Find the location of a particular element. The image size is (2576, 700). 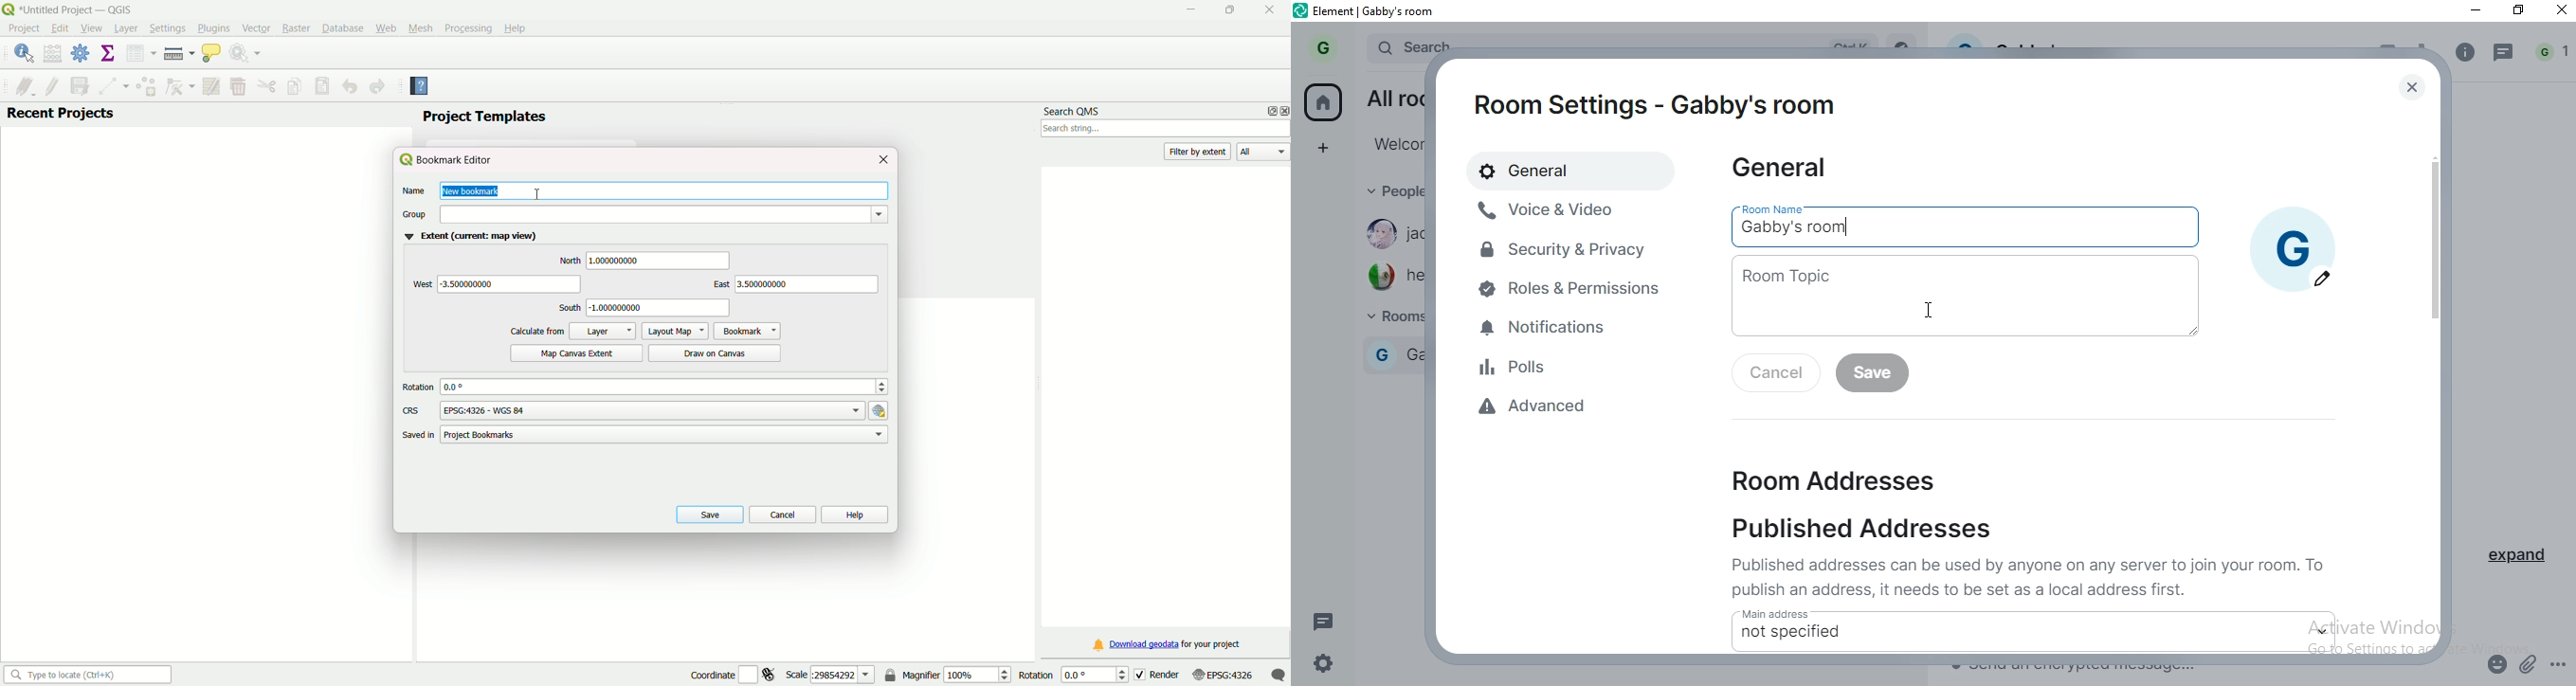

lock the scale is located at coordinates (891, 676).